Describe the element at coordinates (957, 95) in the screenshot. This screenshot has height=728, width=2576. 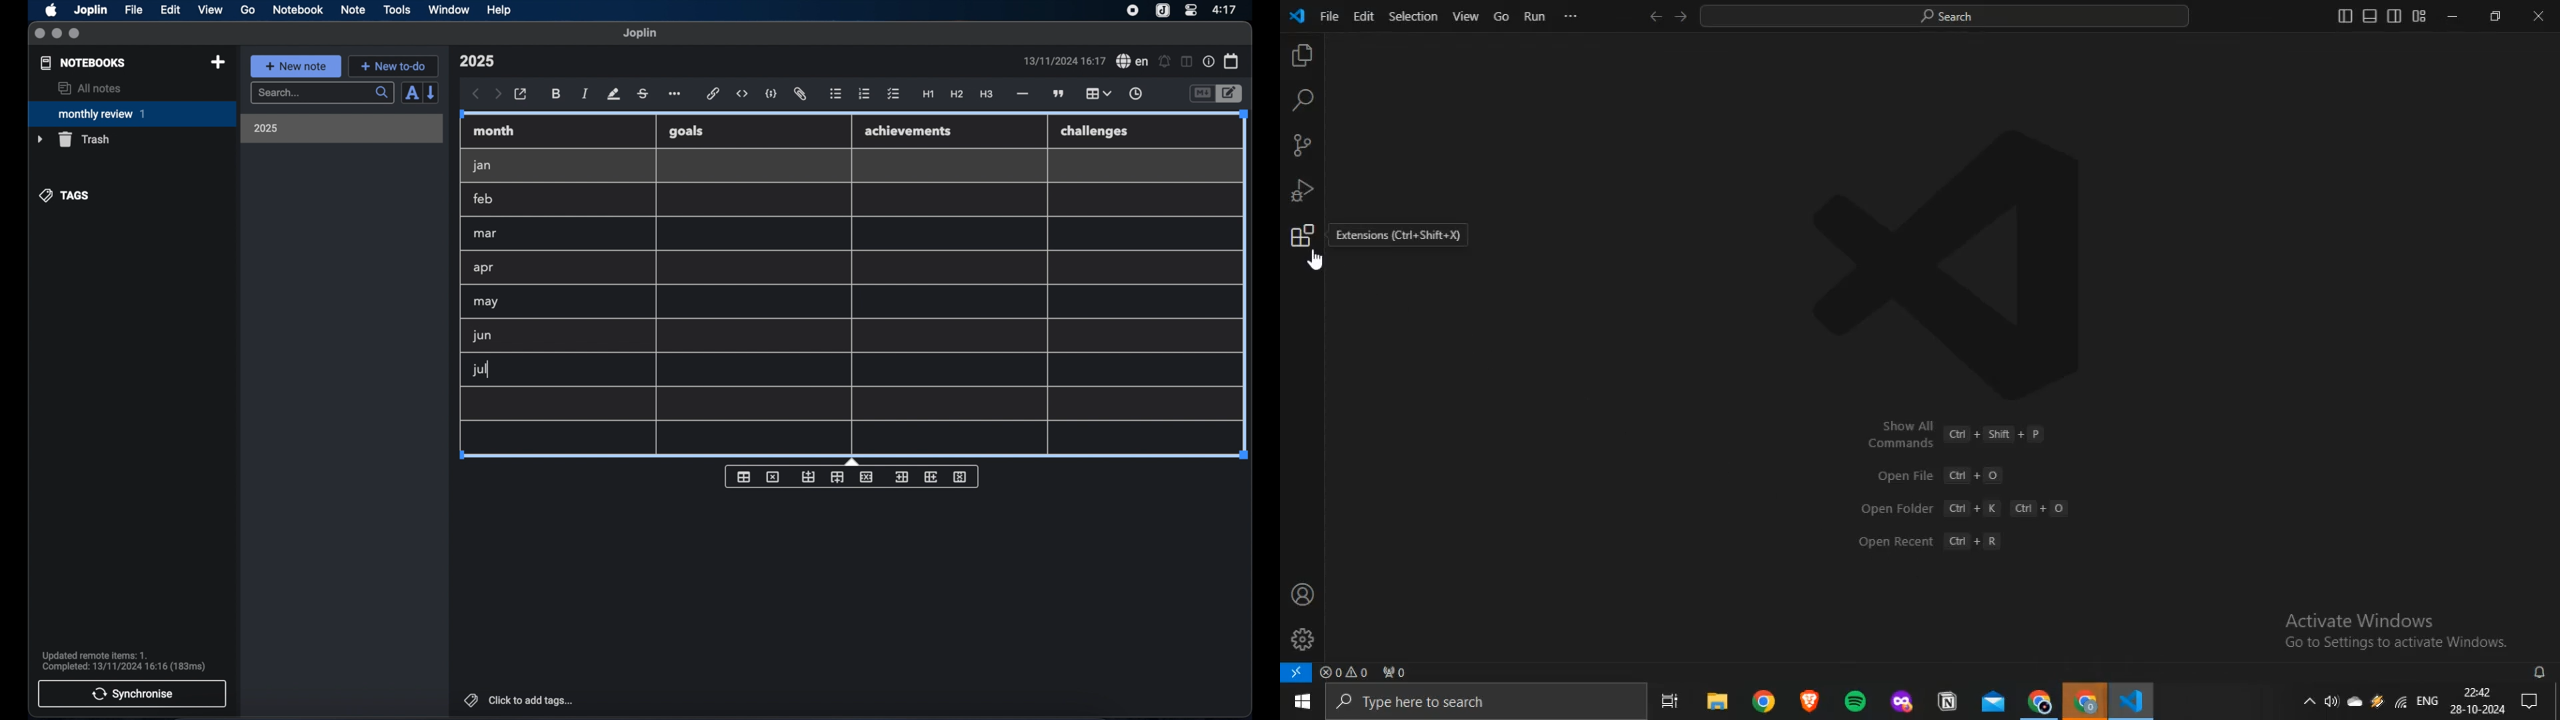
I see `heading 2` at that location.